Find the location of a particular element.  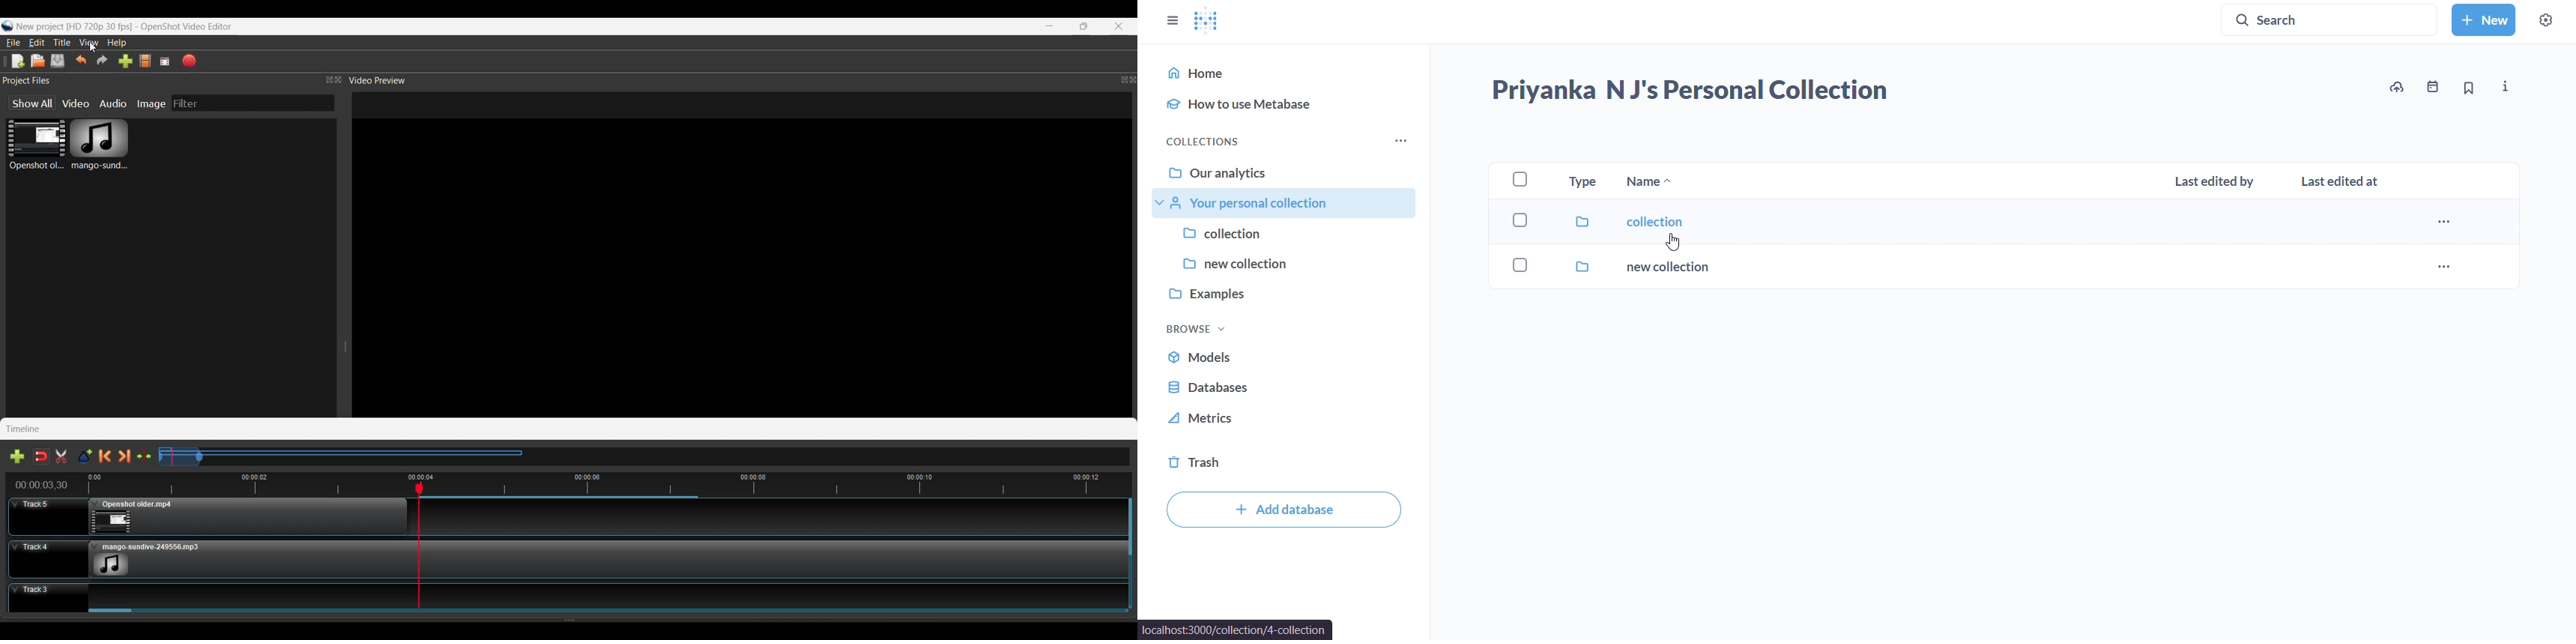

show All is located at coordinates (31, 103).